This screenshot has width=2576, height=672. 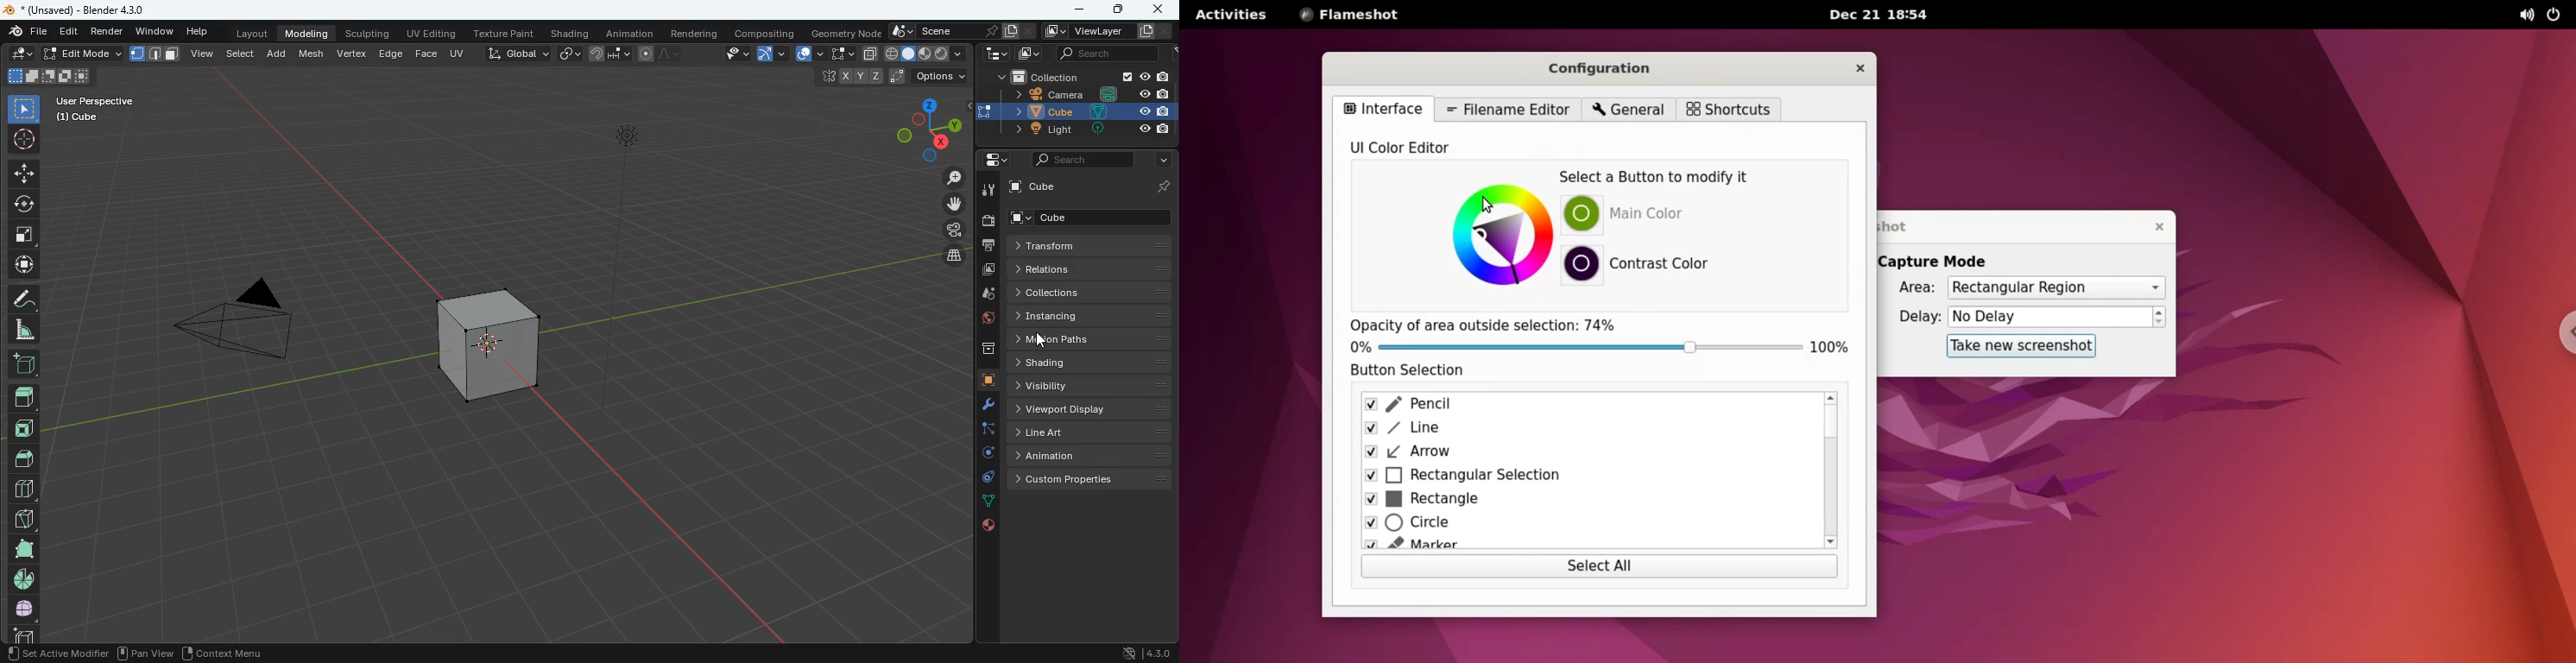 What do you see at coordinates (309, 33) in the screenshot?
I see `modeling` at bounding box center [309, 33].